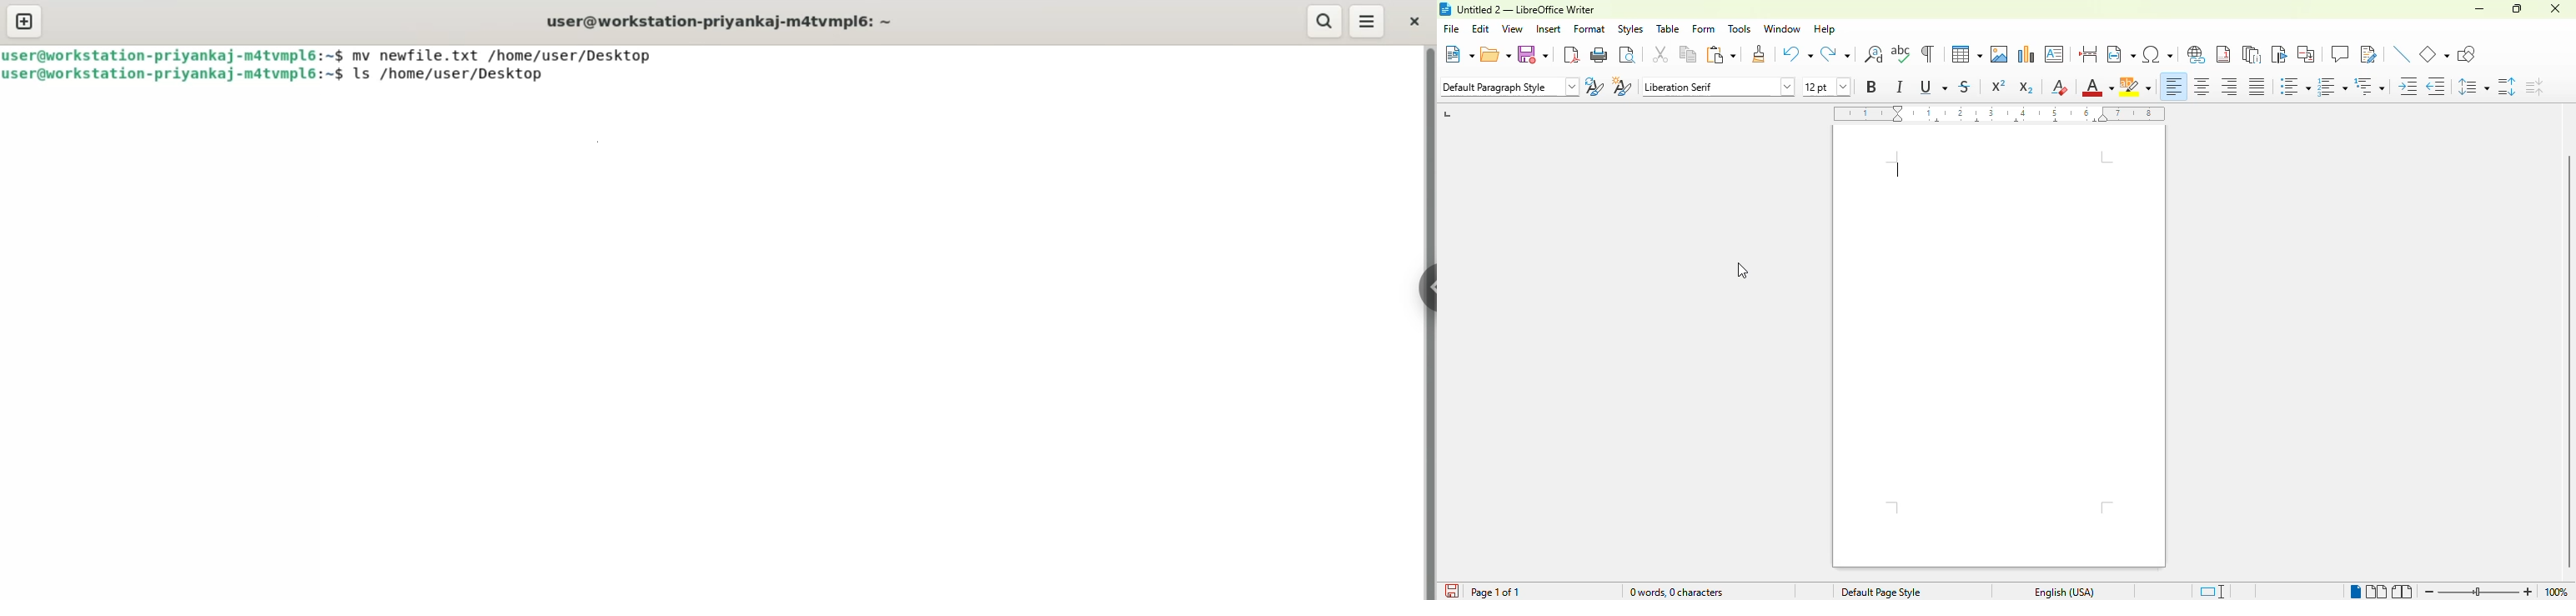  Describe the element at coordinates (1495, 54) in the screenshot. I see `open` at that location.